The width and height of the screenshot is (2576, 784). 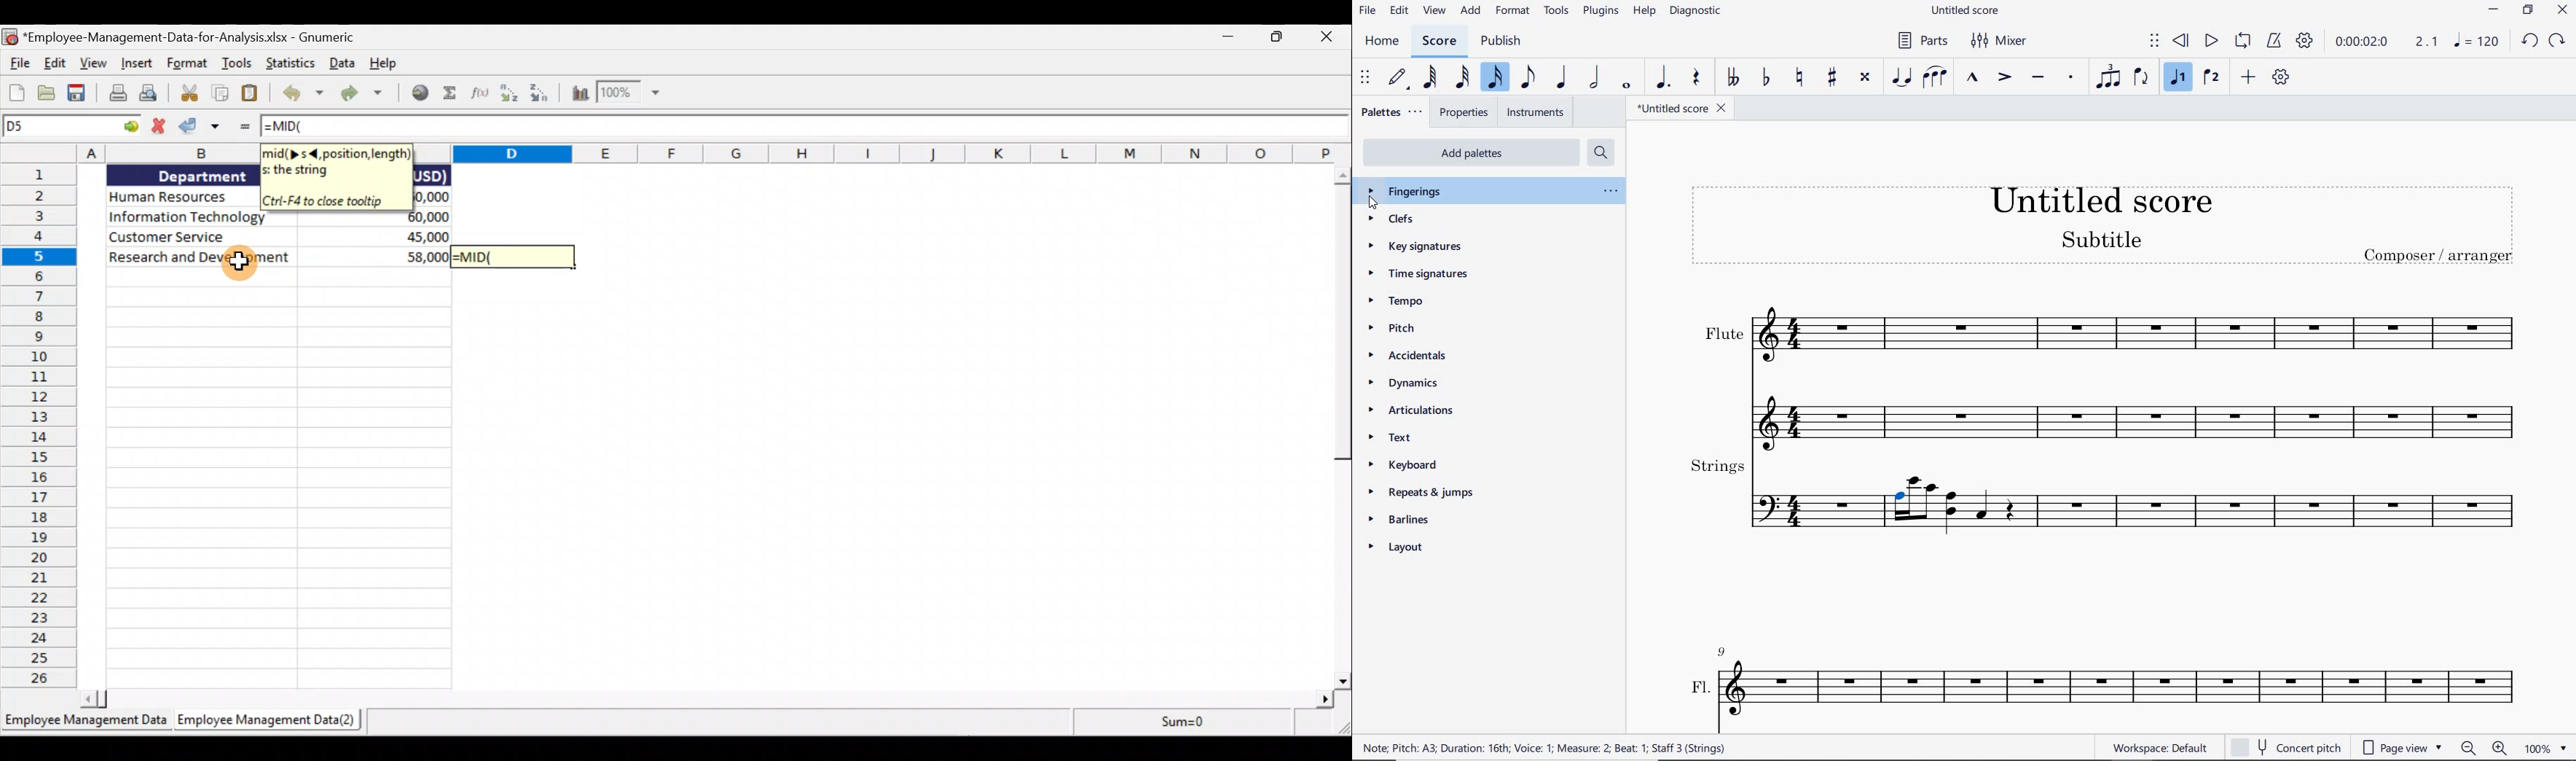 I want to click on tenuto, so click(x=2038, y=79).